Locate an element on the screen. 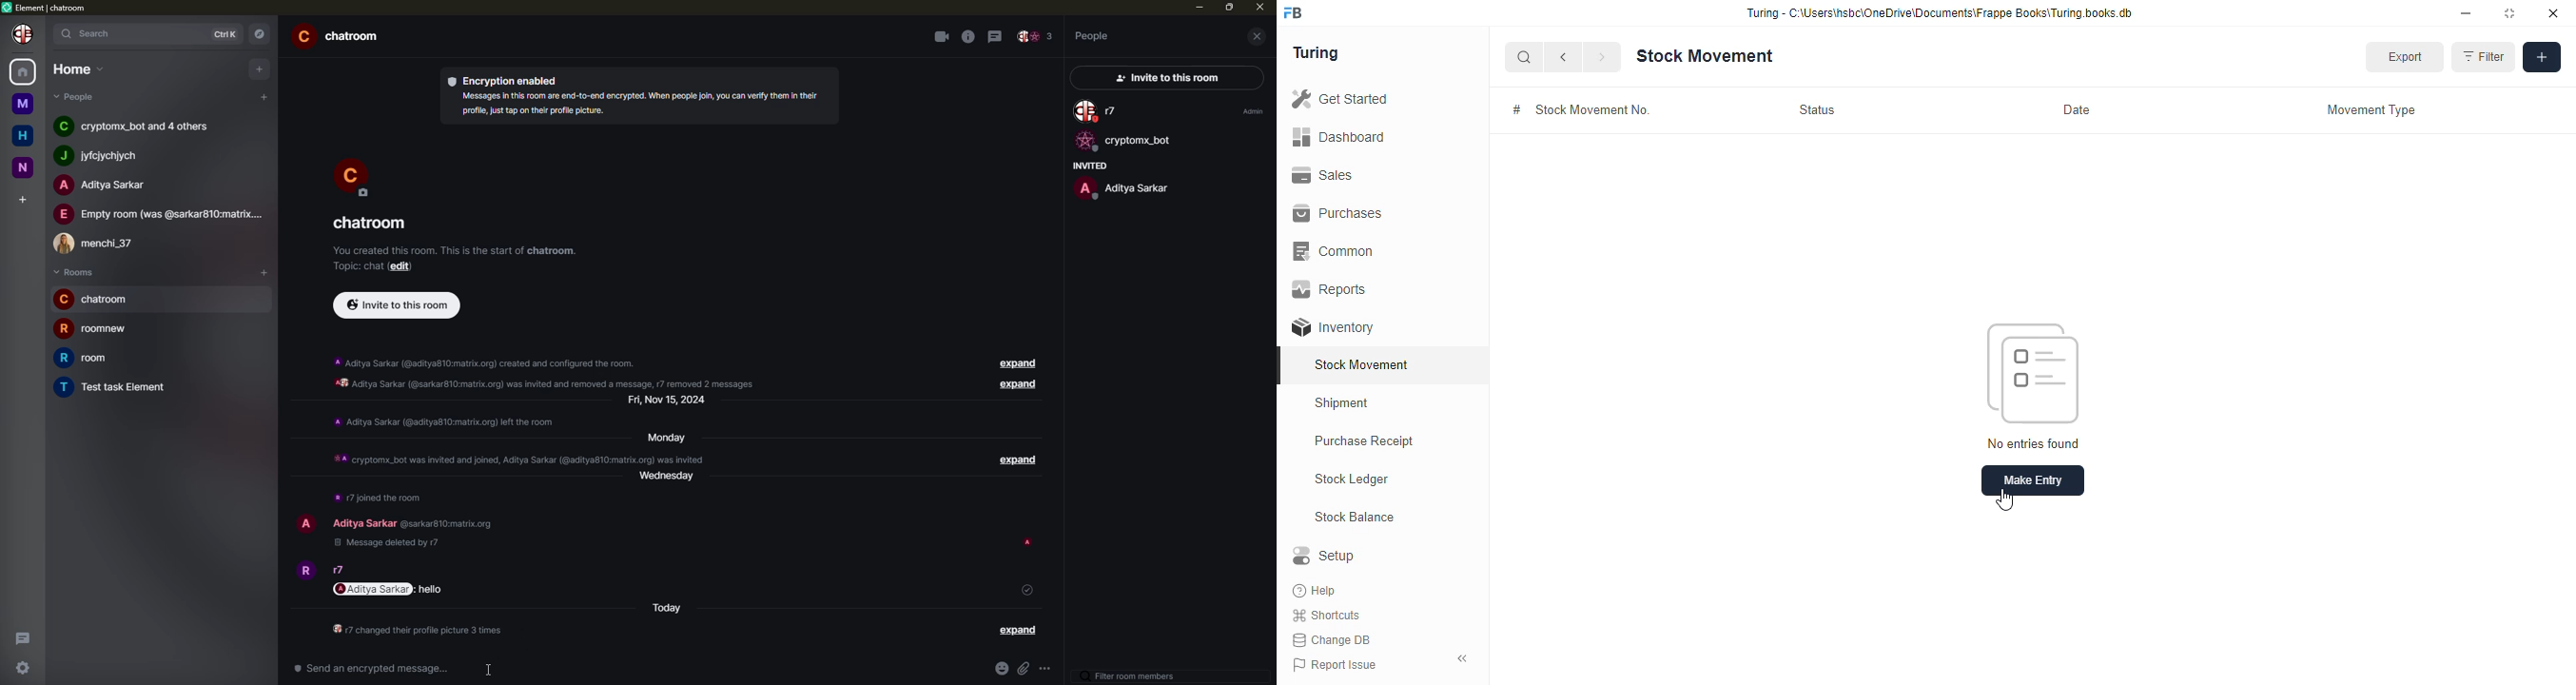 The height and width of the screenshot is (700, 2576). info is located at coordinates (444, 422).